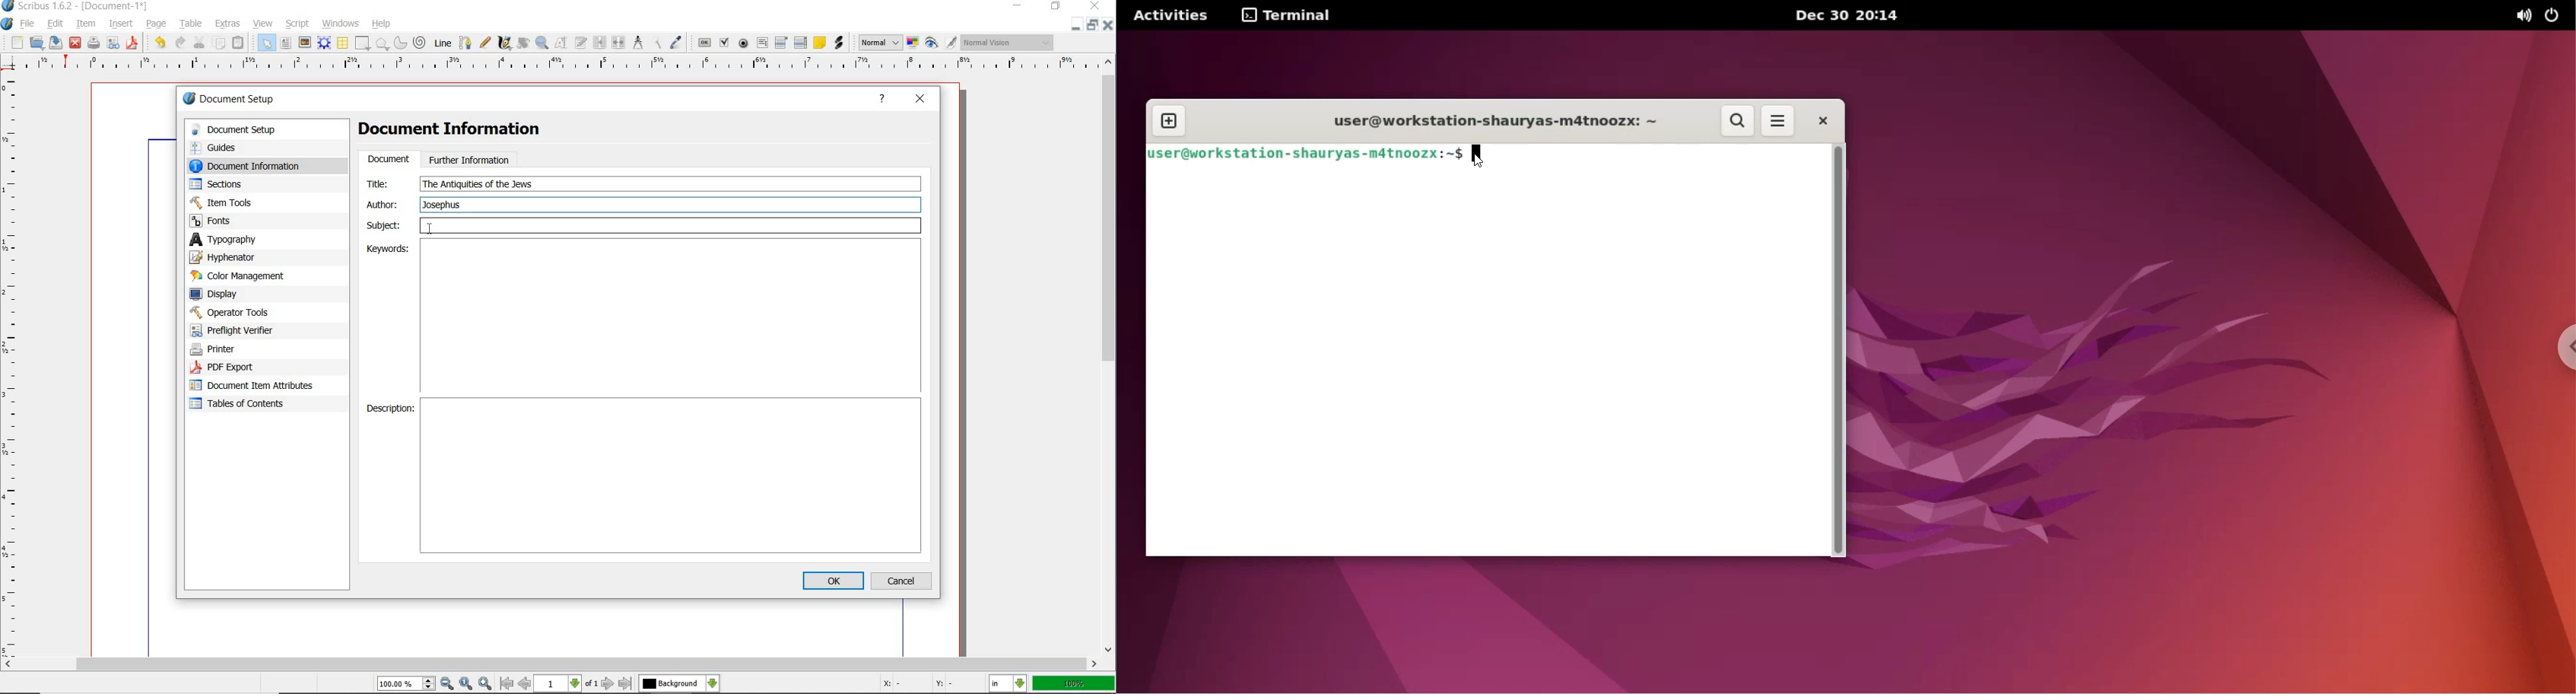  What do you see at coordinates (2556, 343) in the screenshot?
I see `chrome options` at bounding box center [2556, 343].